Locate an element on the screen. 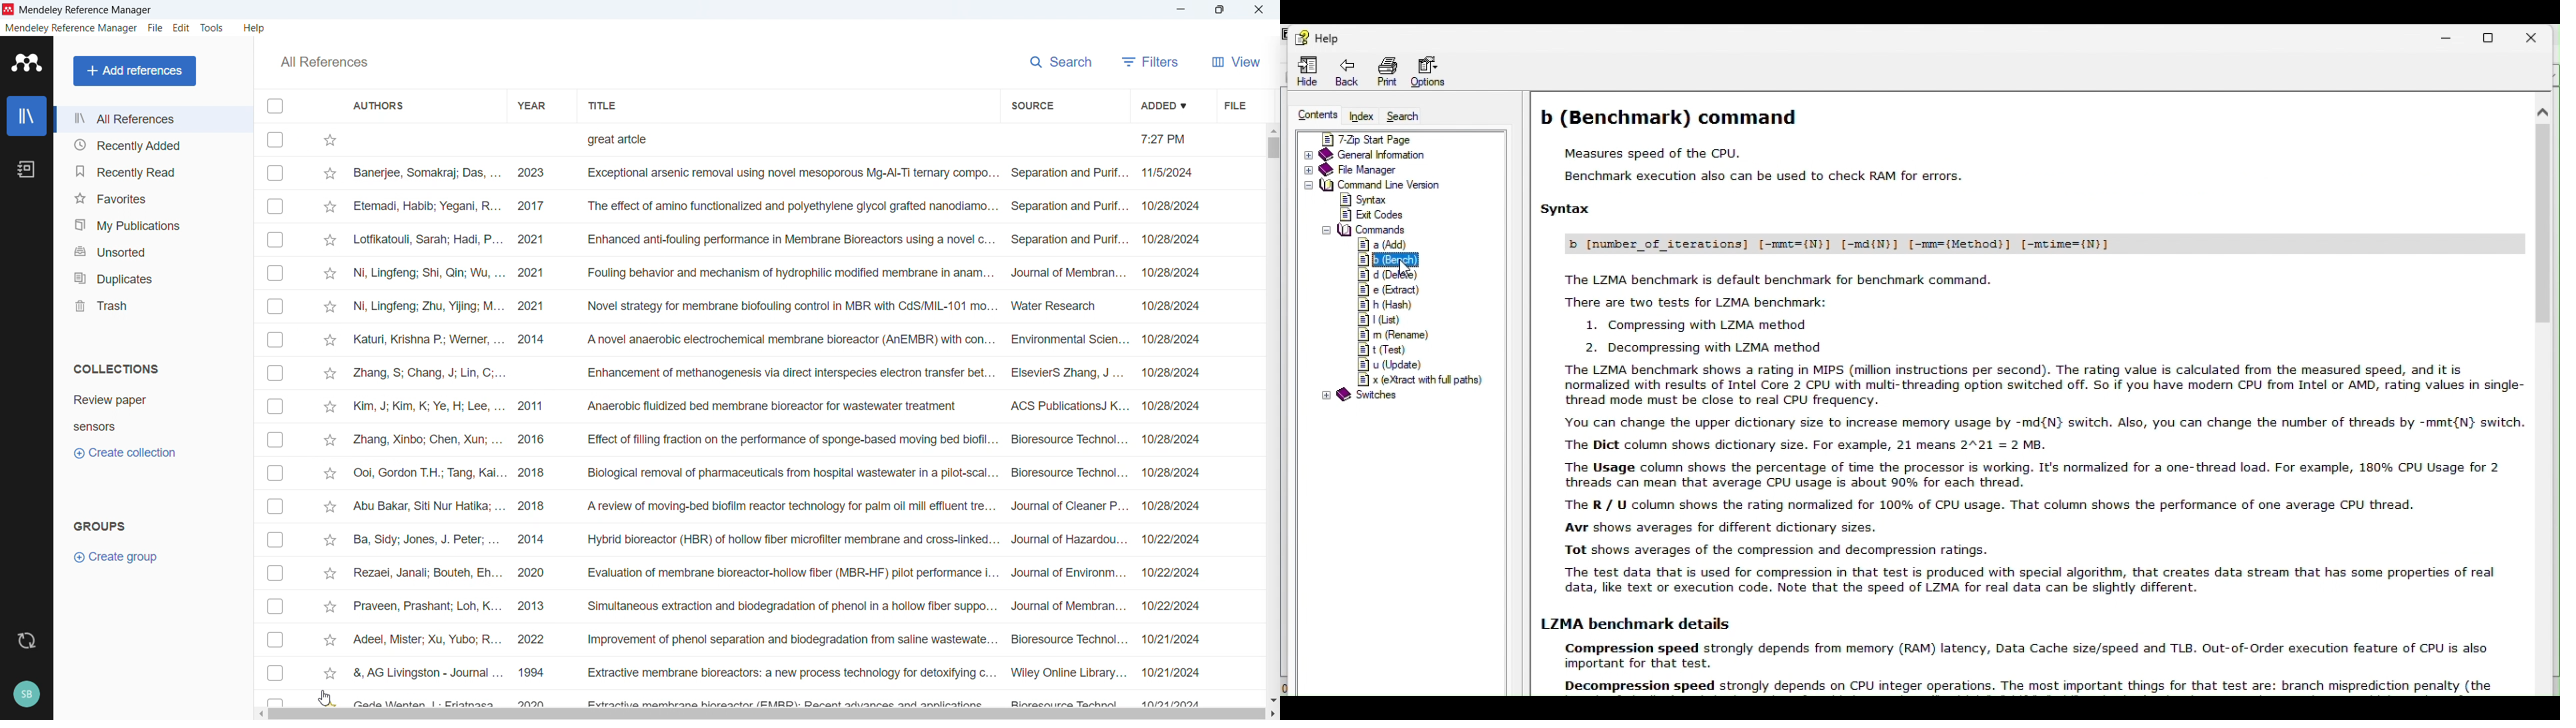 The height and width of the screenshot is (728, 2576). Horizontal scroll bar  is located at coordinates (767, 715).